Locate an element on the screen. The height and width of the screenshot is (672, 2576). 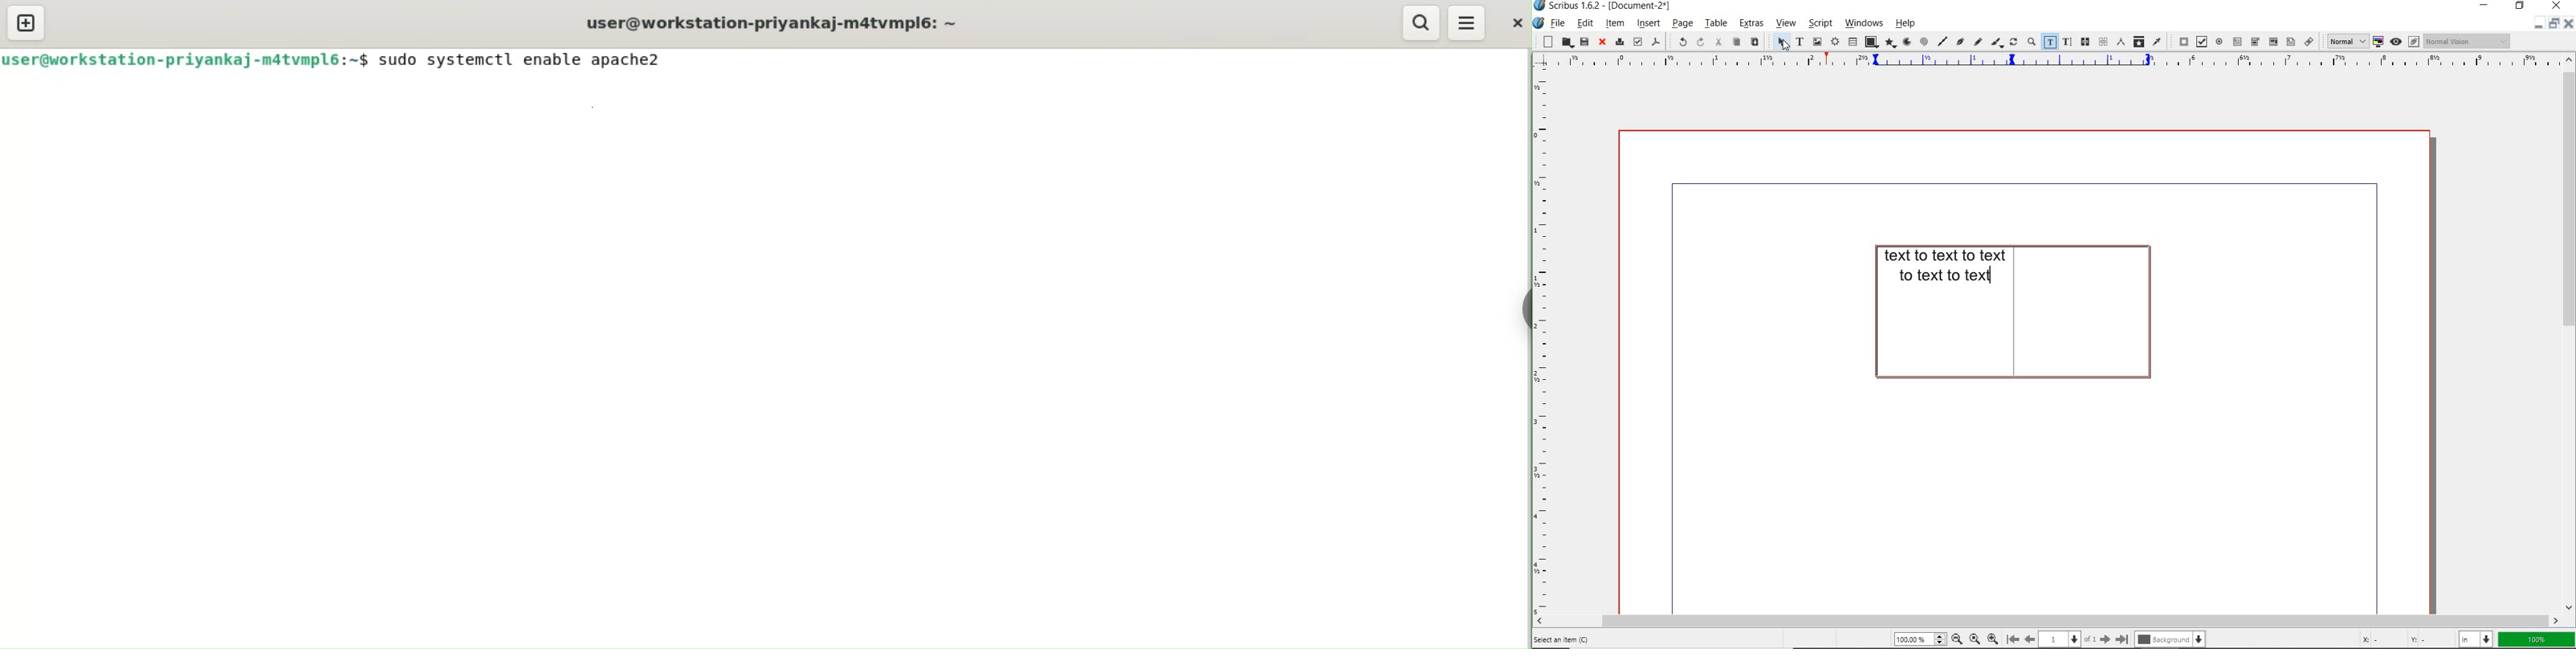
extras is located at coordinates (1751, 24).